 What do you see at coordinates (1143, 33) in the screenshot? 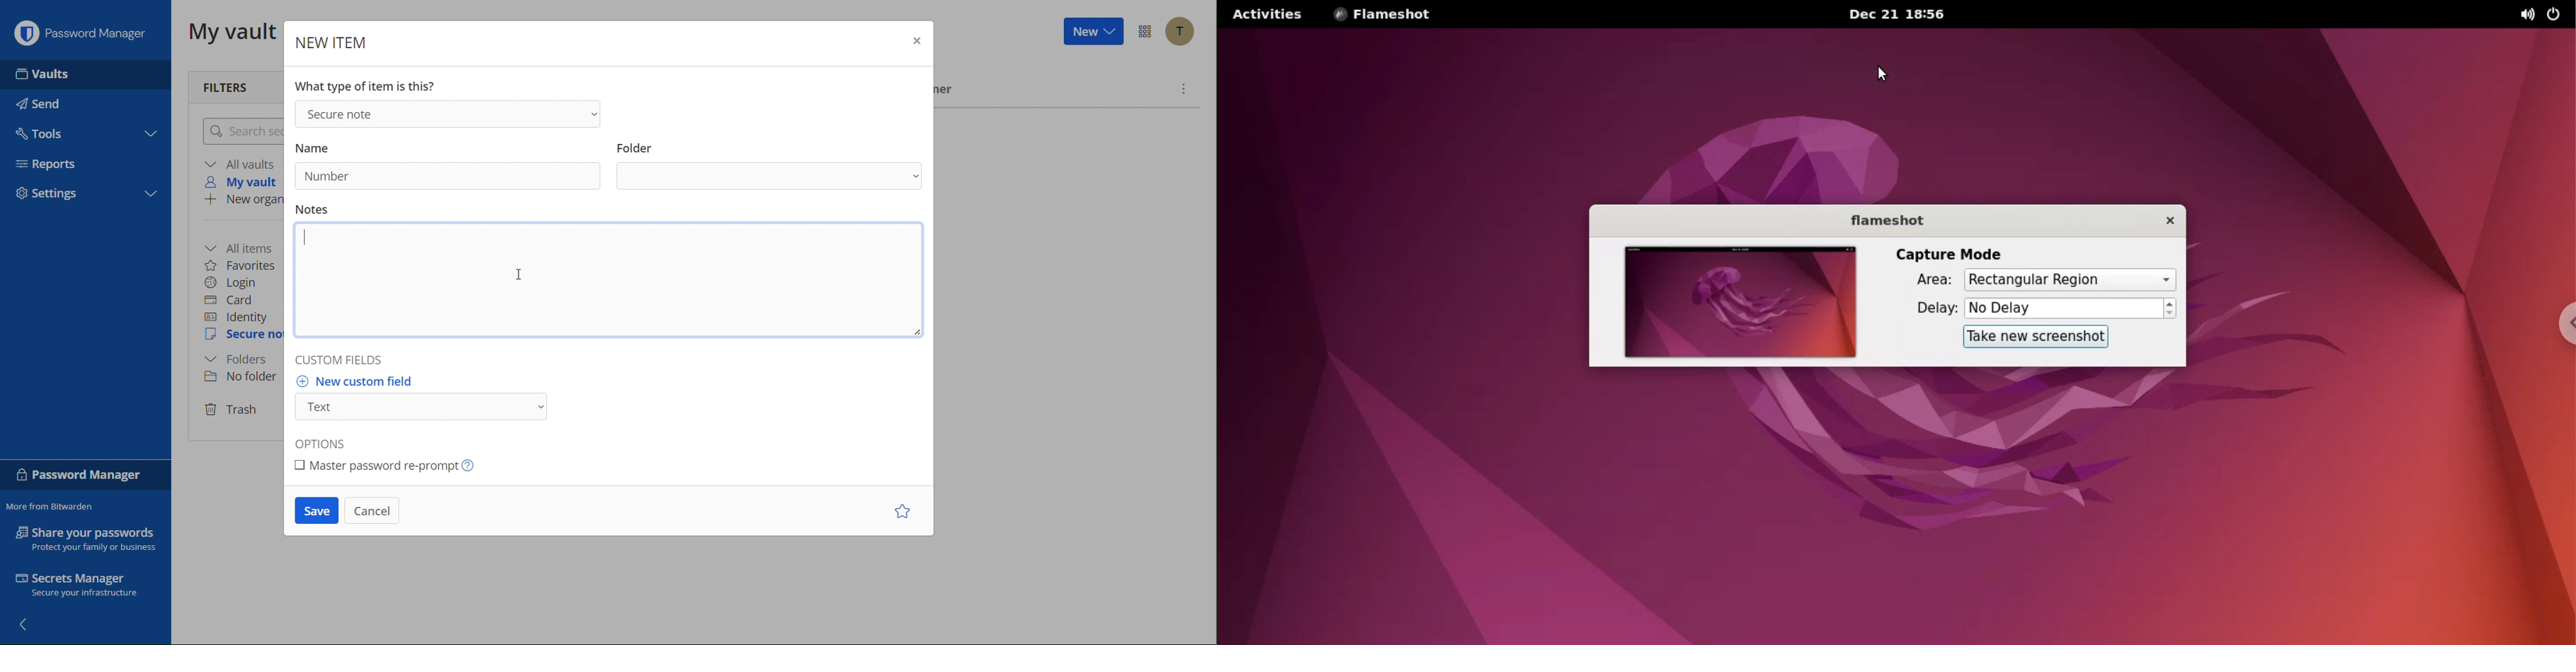
I see `Options` at bounding box center [1143, 33].